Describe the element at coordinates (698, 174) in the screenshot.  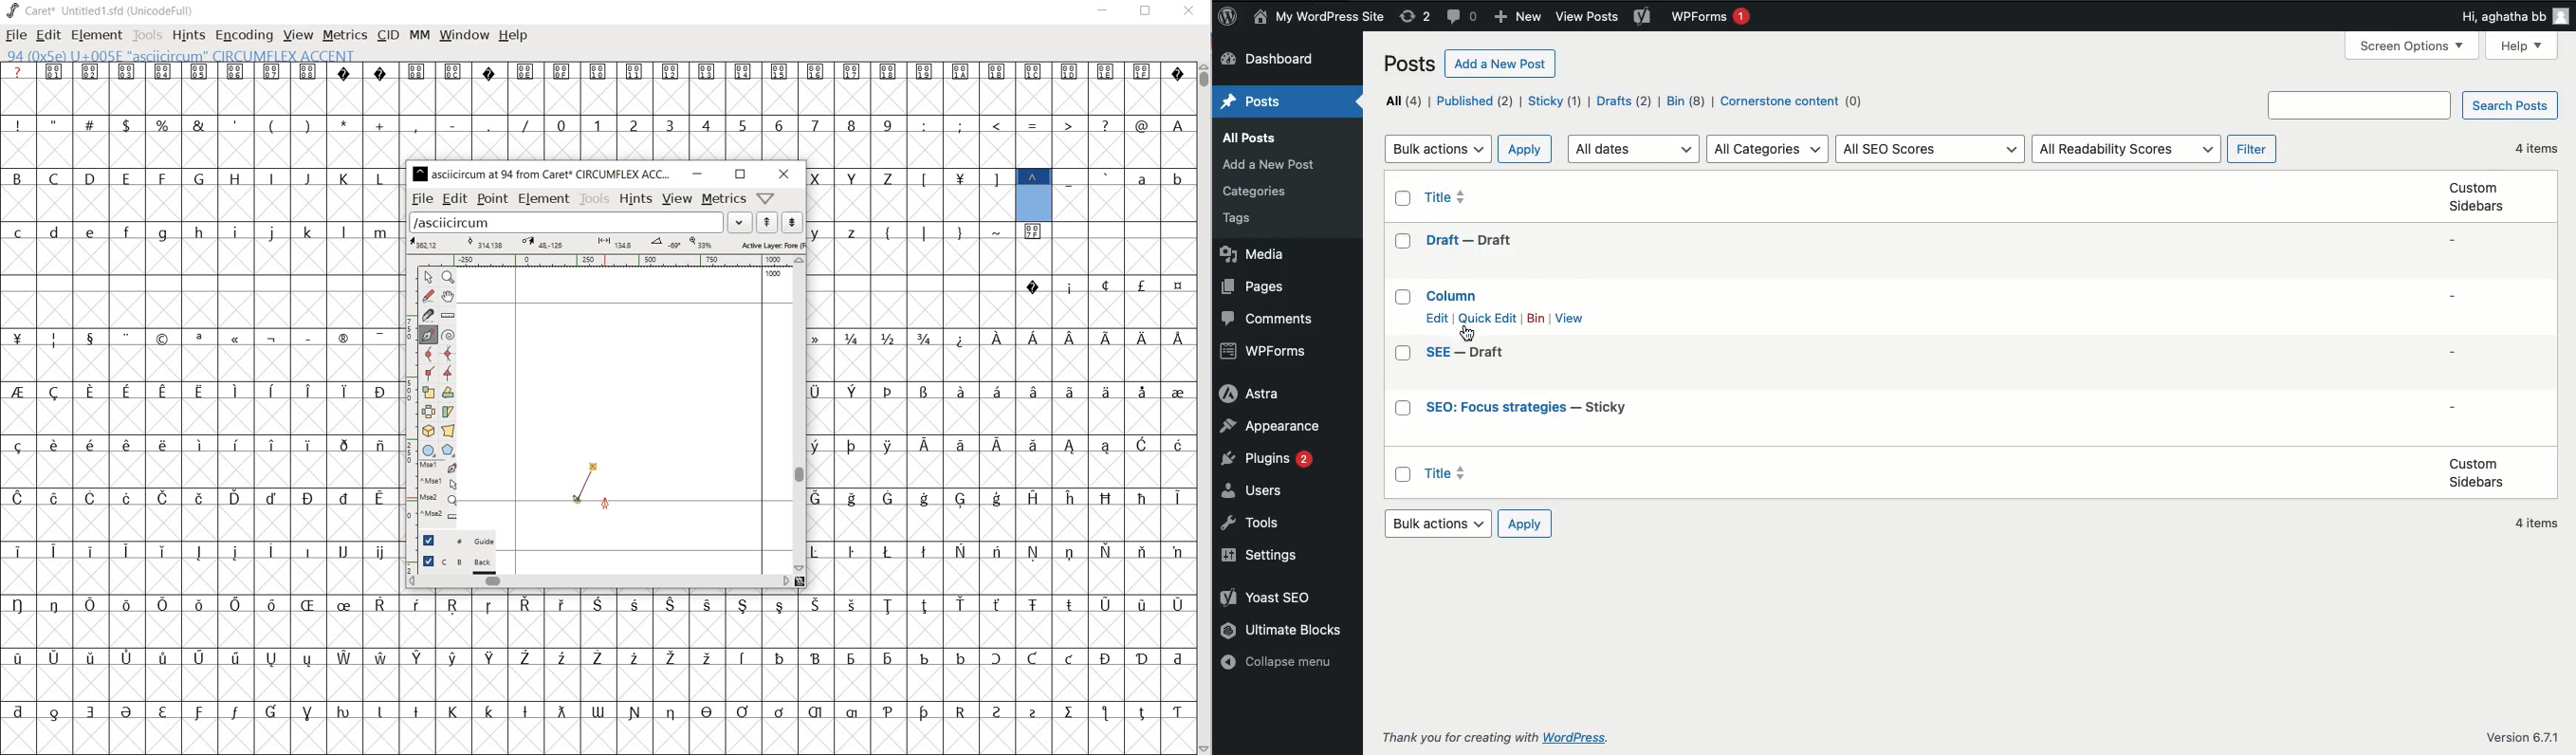
I see `minimize` at that location.